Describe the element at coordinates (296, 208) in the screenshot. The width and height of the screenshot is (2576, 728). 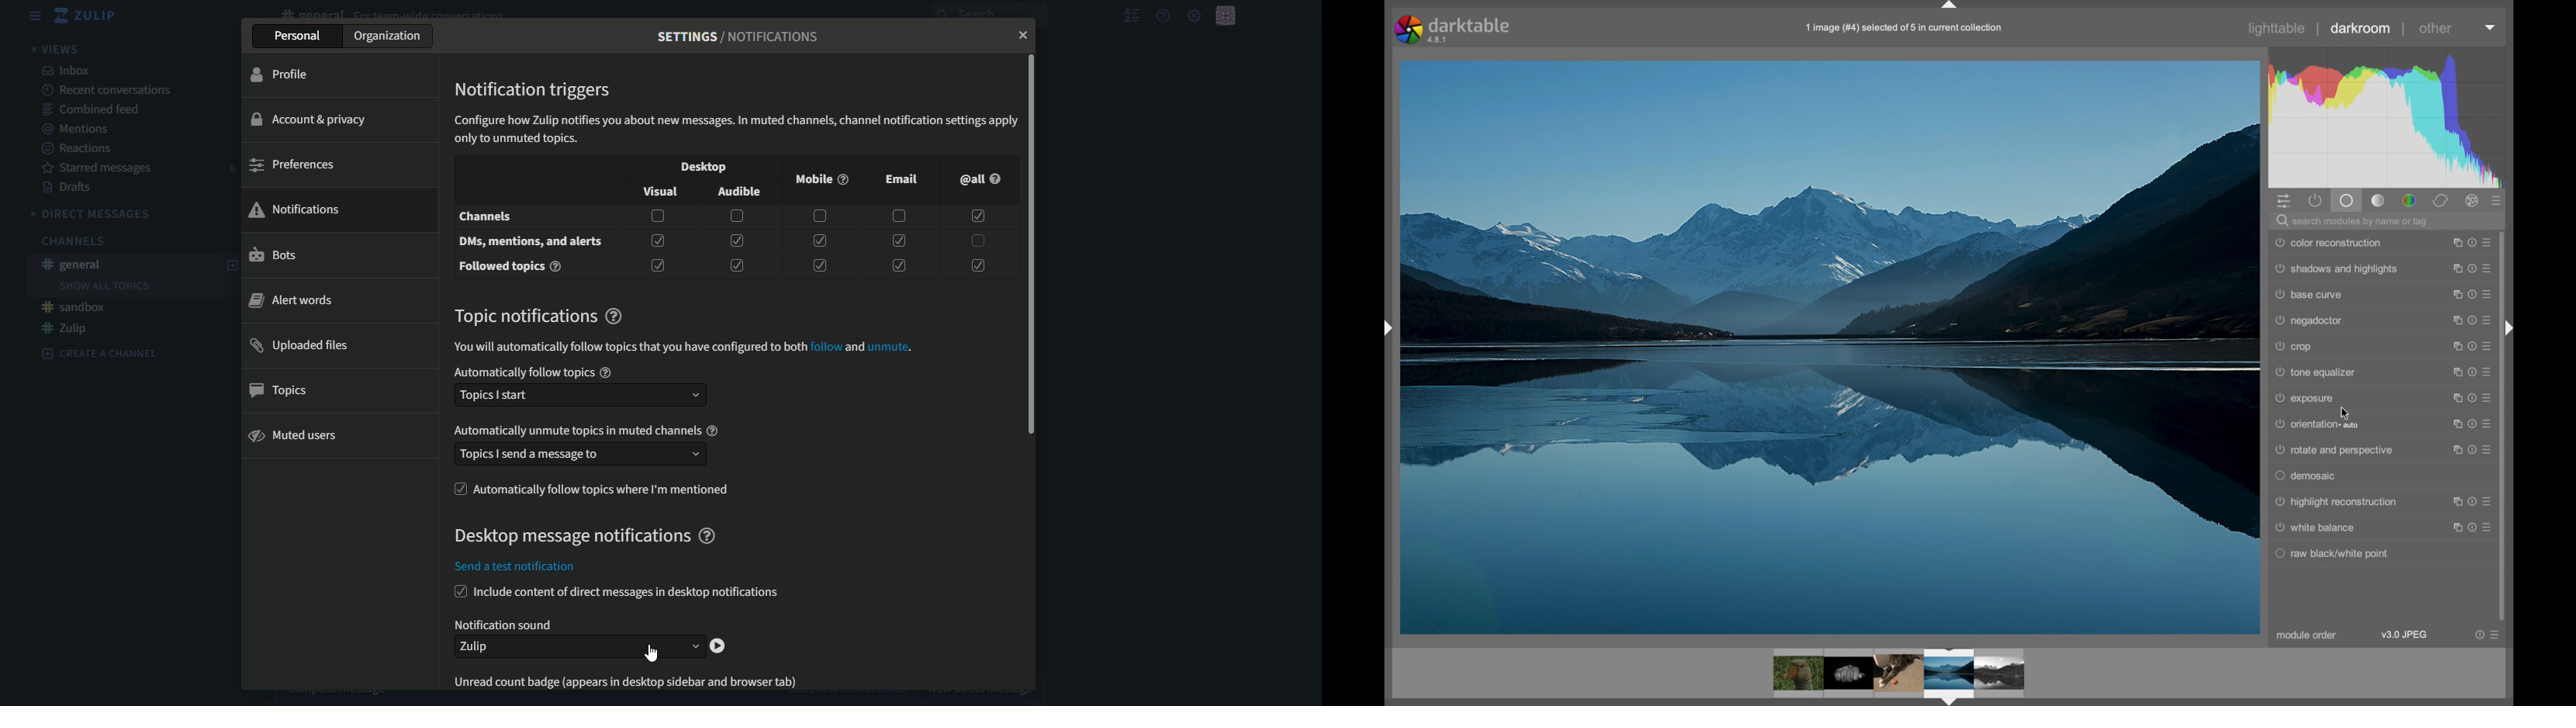
I see `notifications` at that location.